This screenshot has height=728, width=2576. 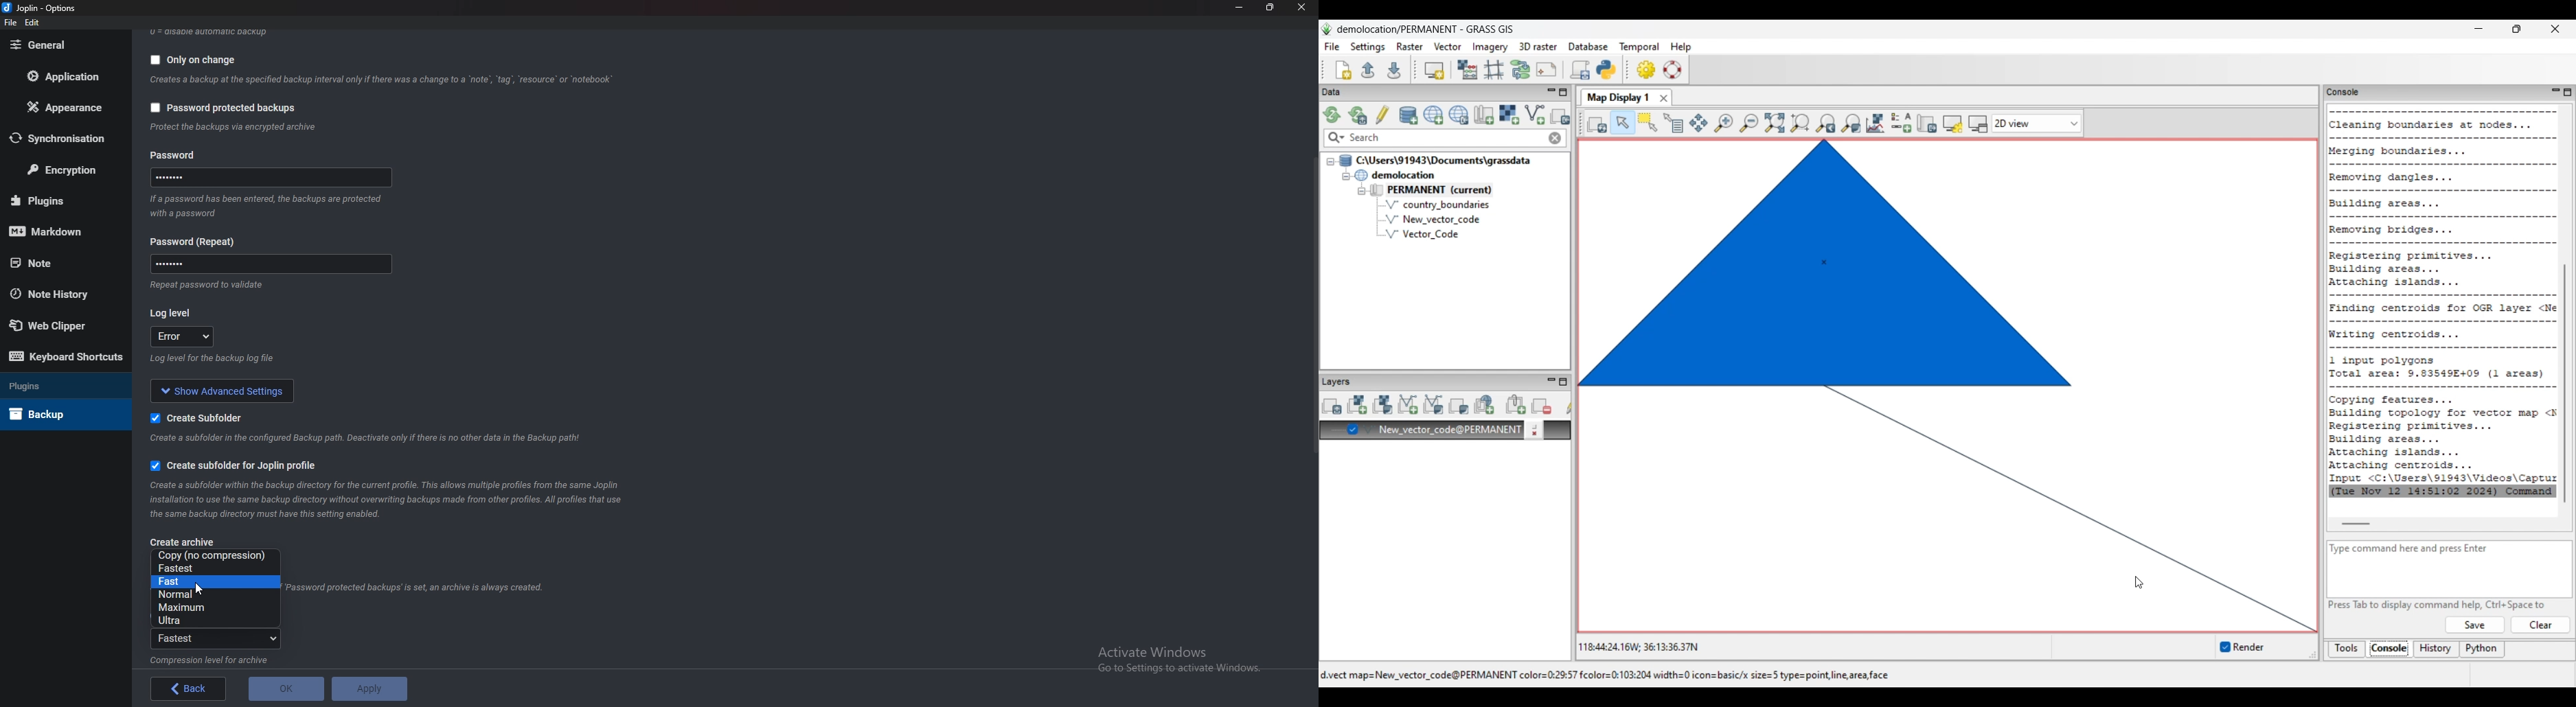 What do you see at coordinates (65, 108) in the screenshot?
I see `Appearance` at bounding box center [65, 108].